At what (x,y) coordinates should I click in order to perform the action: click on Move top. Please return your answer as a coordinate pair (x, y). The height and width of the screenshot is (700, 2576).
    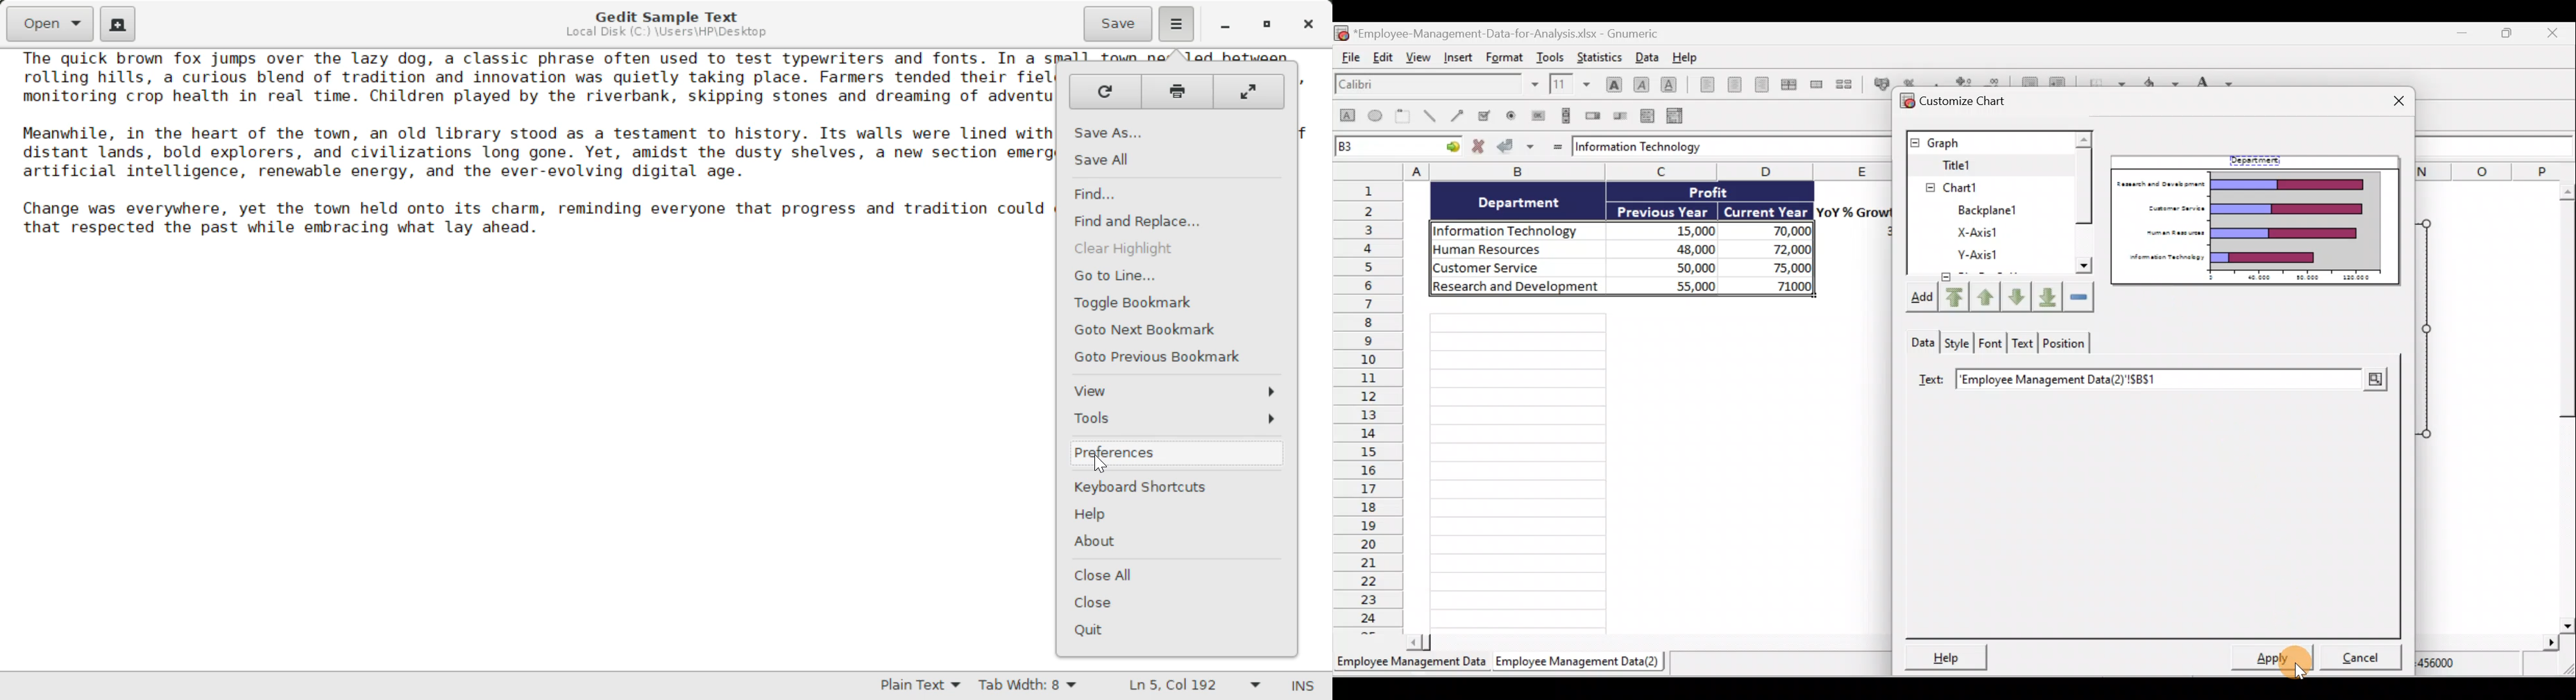
    Looking at the image, I should click on (1952, 296).